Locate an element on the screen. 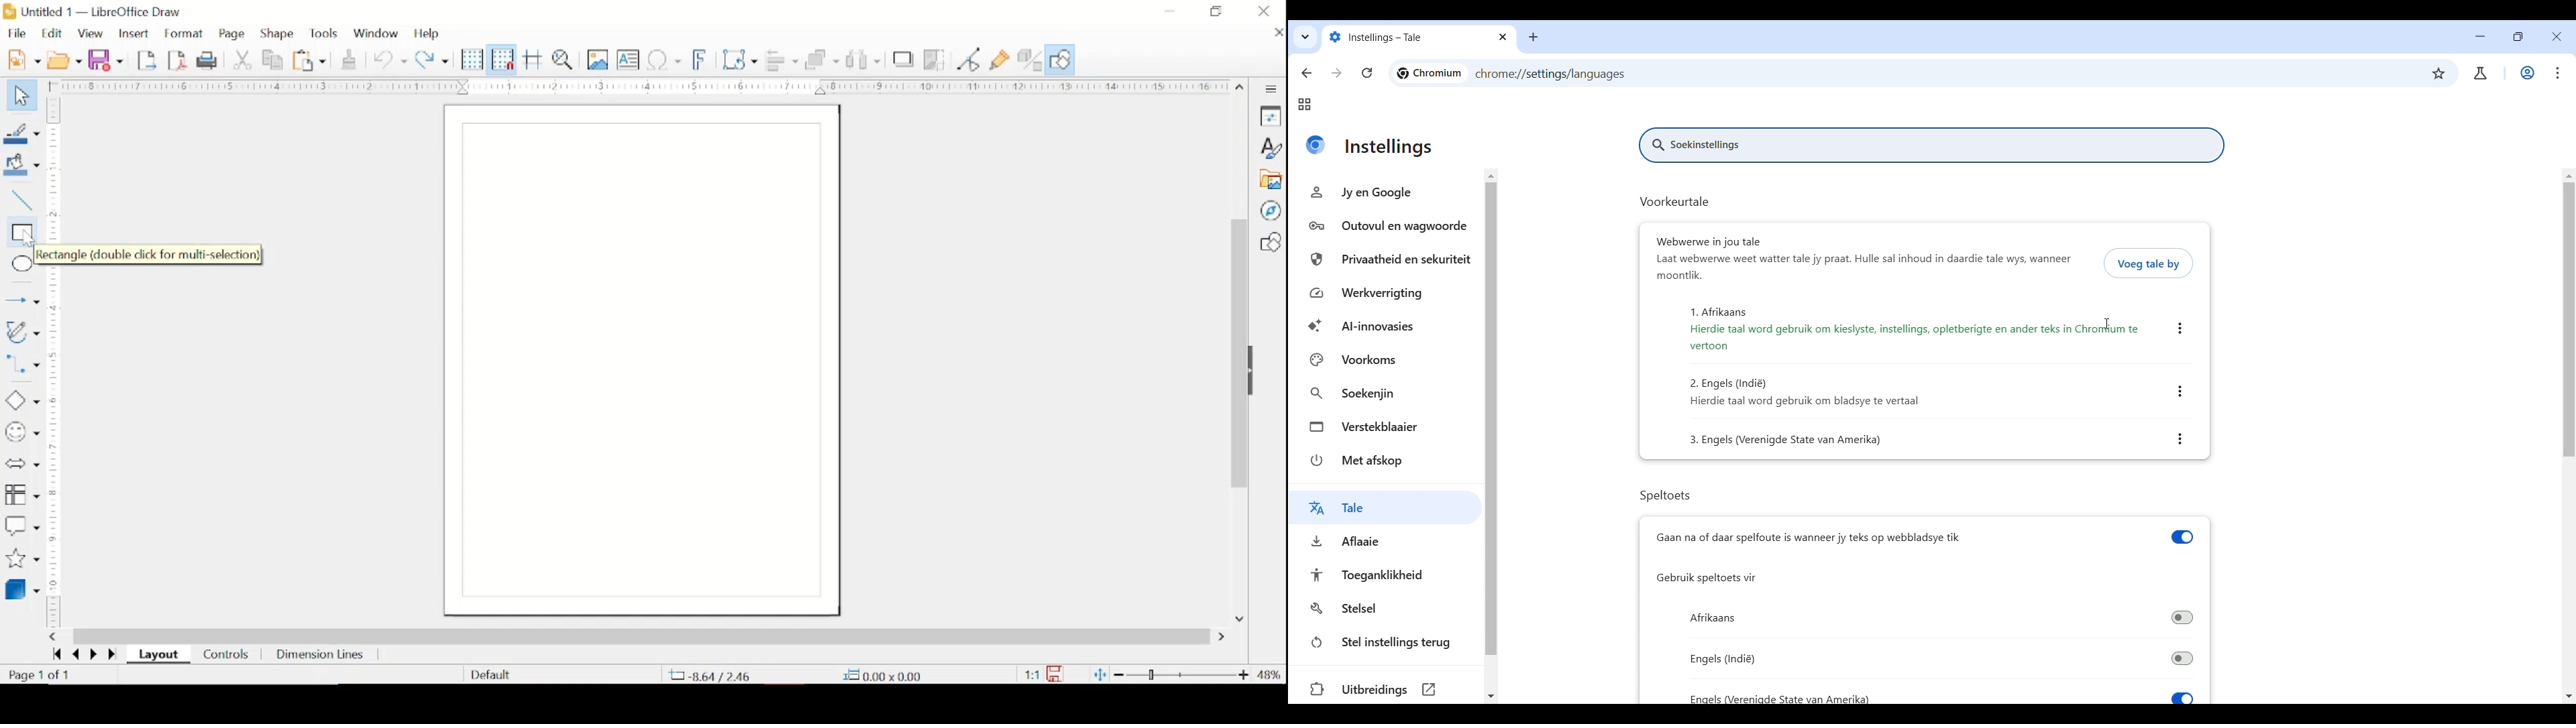 The image size is (2576, 728). shapes is located at coordinates (1270, 242).